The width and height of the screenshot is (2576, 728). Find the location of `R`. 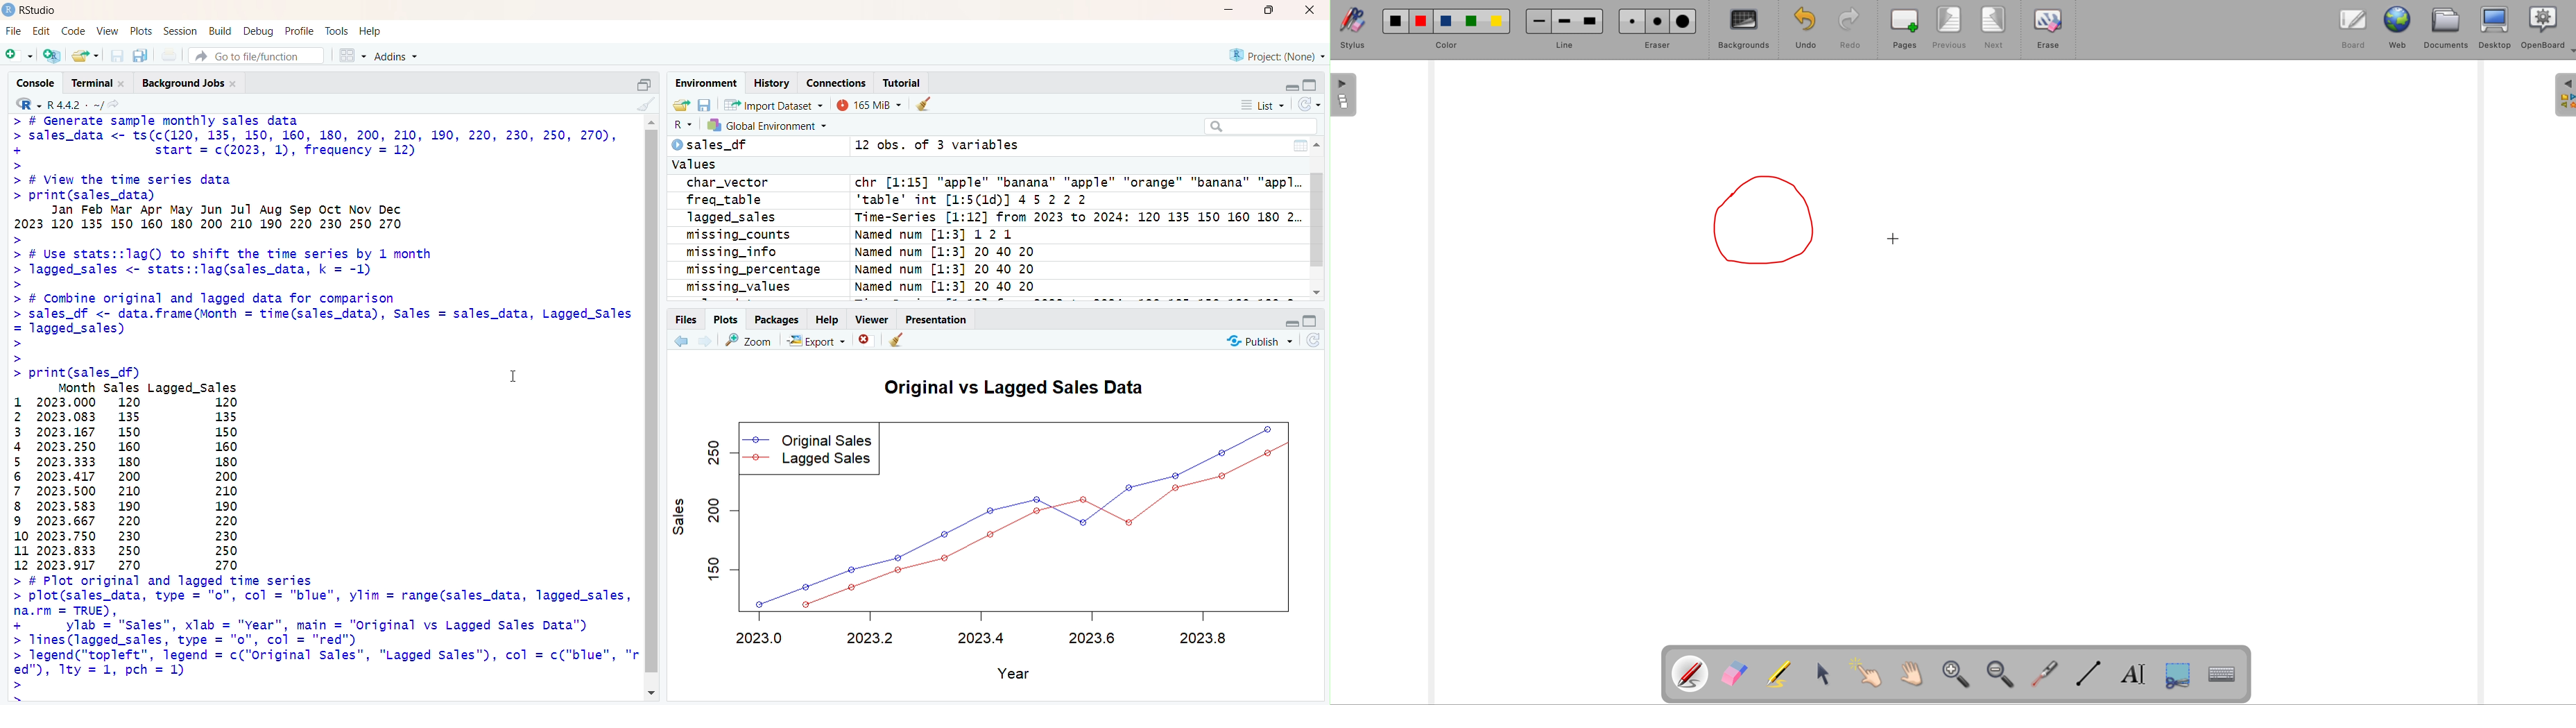

R is located at coordinates (684, 124).